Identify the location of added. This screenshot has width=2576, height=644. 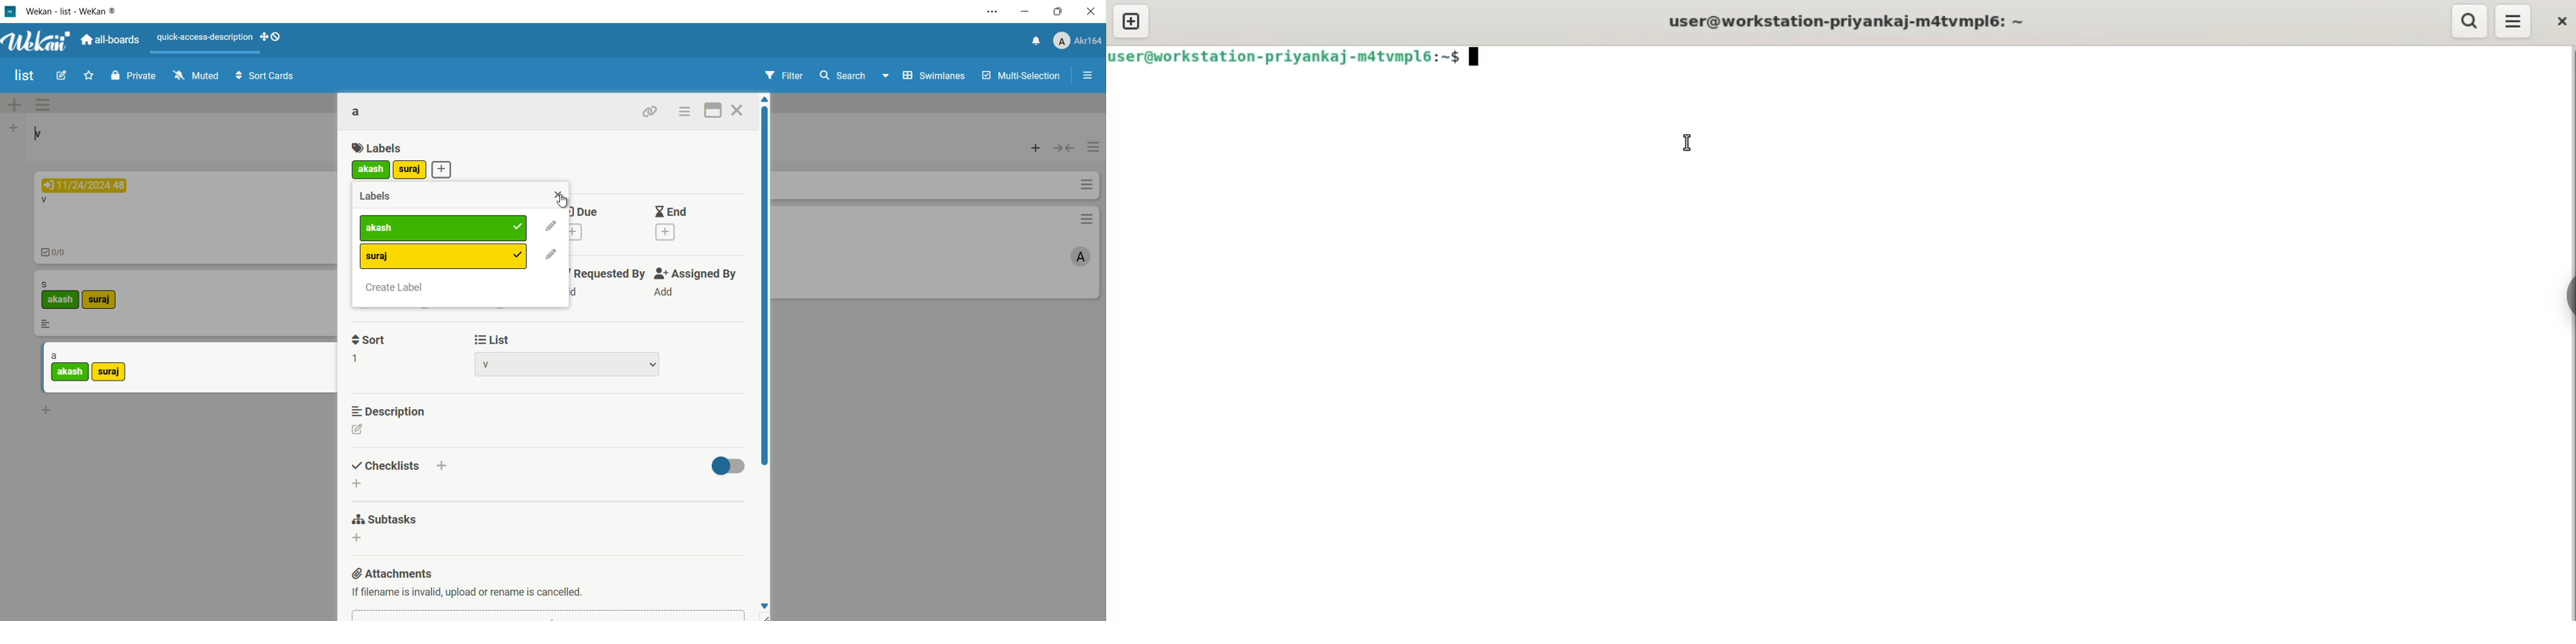
(517, 255).